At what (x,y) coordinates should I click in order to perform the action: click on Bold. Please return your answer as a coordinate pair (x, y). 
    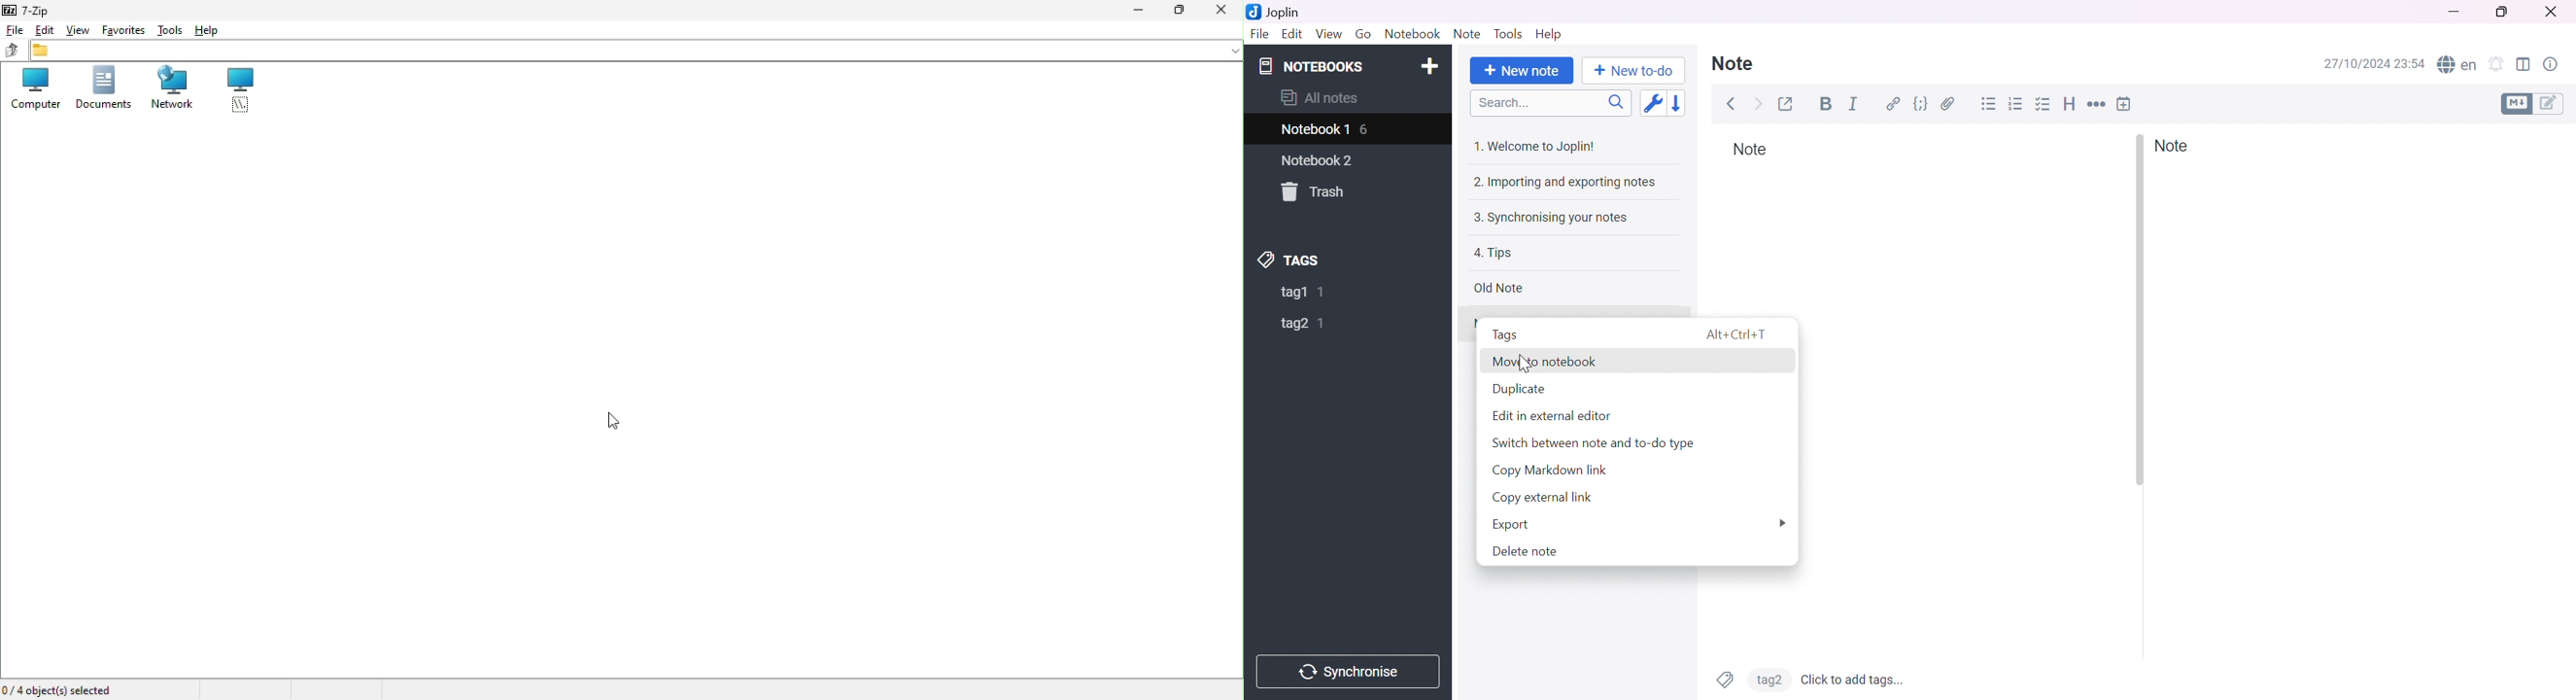
    Looking at the image, I should click on (1825, 104).